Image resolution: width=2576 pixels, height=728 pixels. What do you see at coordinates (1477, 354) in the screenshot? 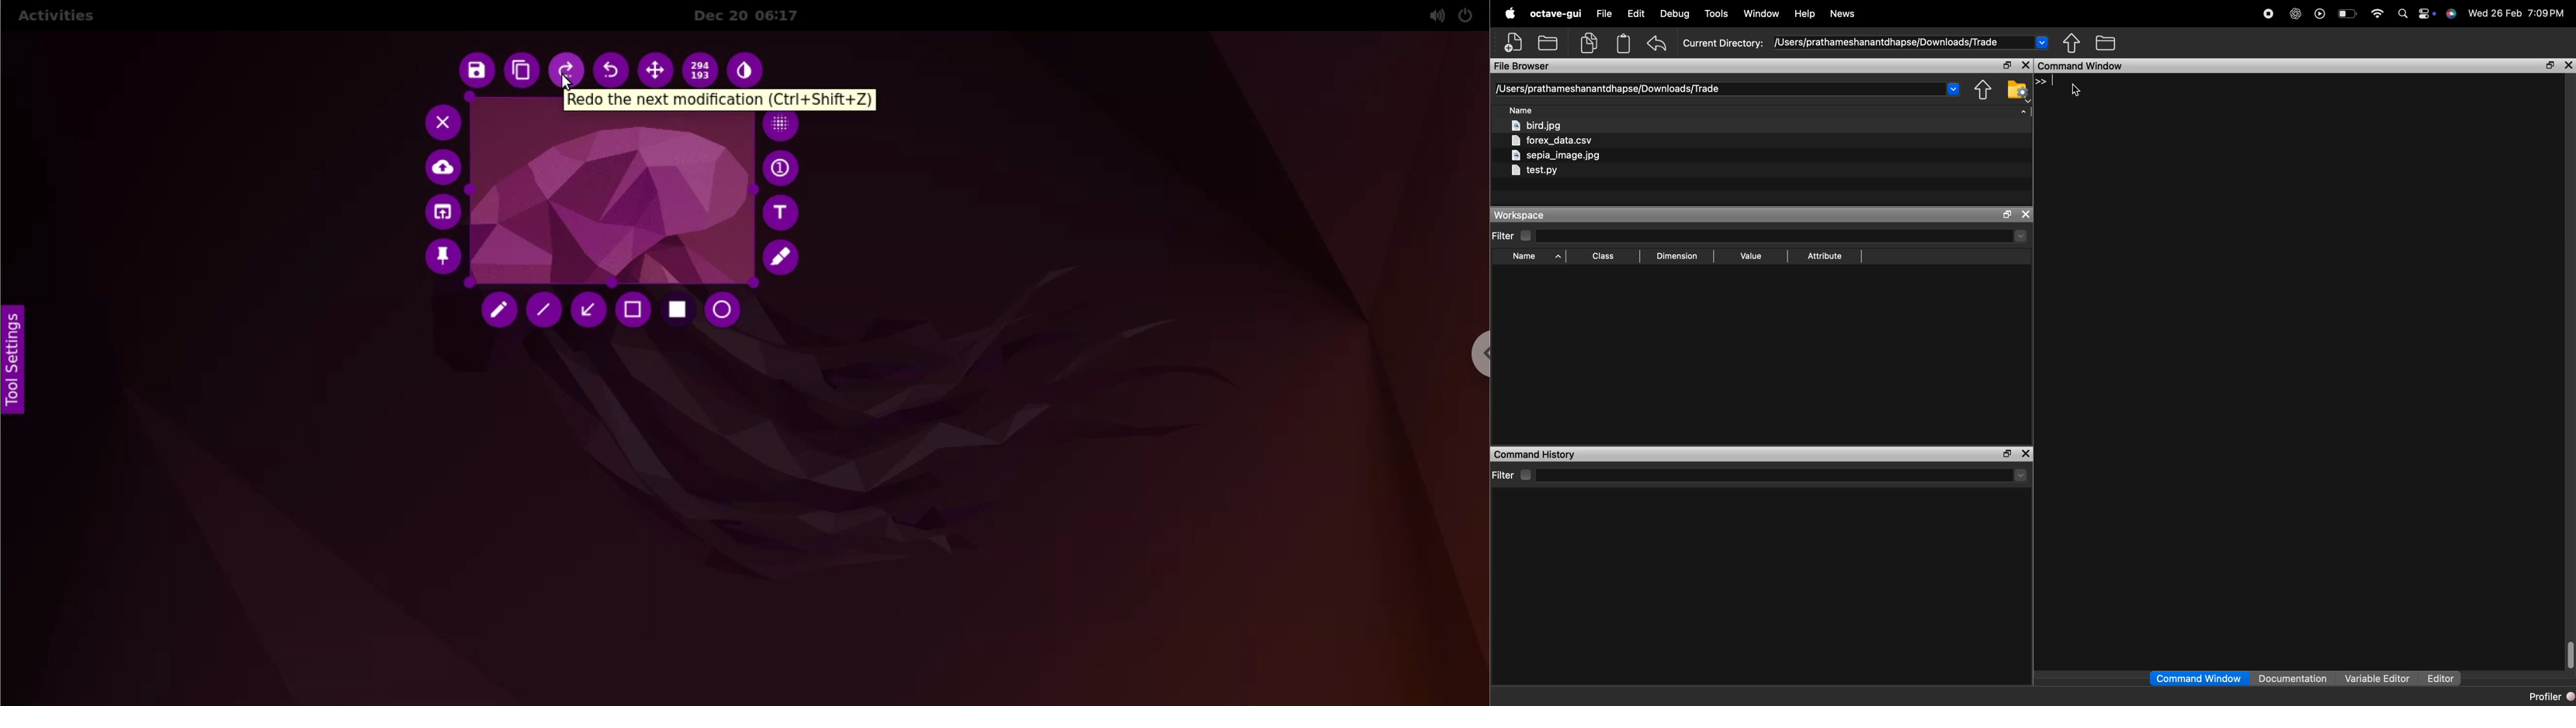
I see `chrome options` at bounding box center [1477, 354].